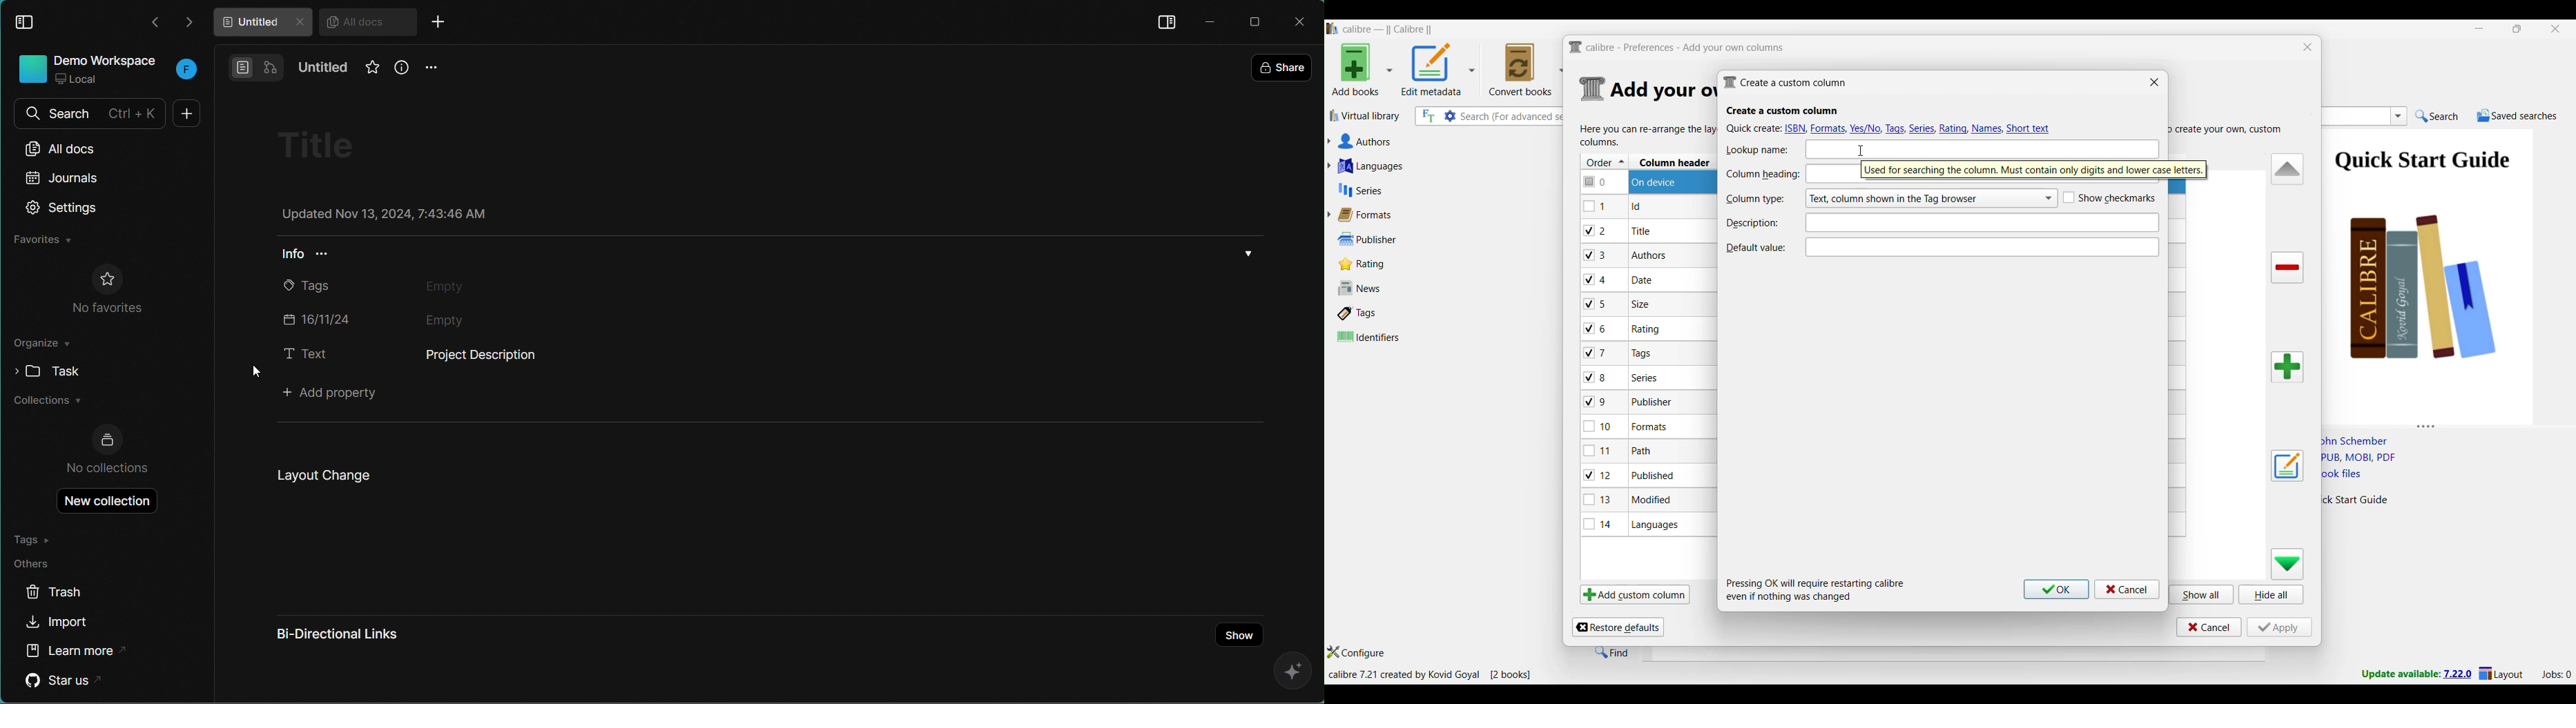 Image resolution: width=2576 pixels, height=728 pixels. What do you see at coordinates (1597, 329) in the screenshot?
I see `checkbox - 6` at bounding box center [1597, 329].